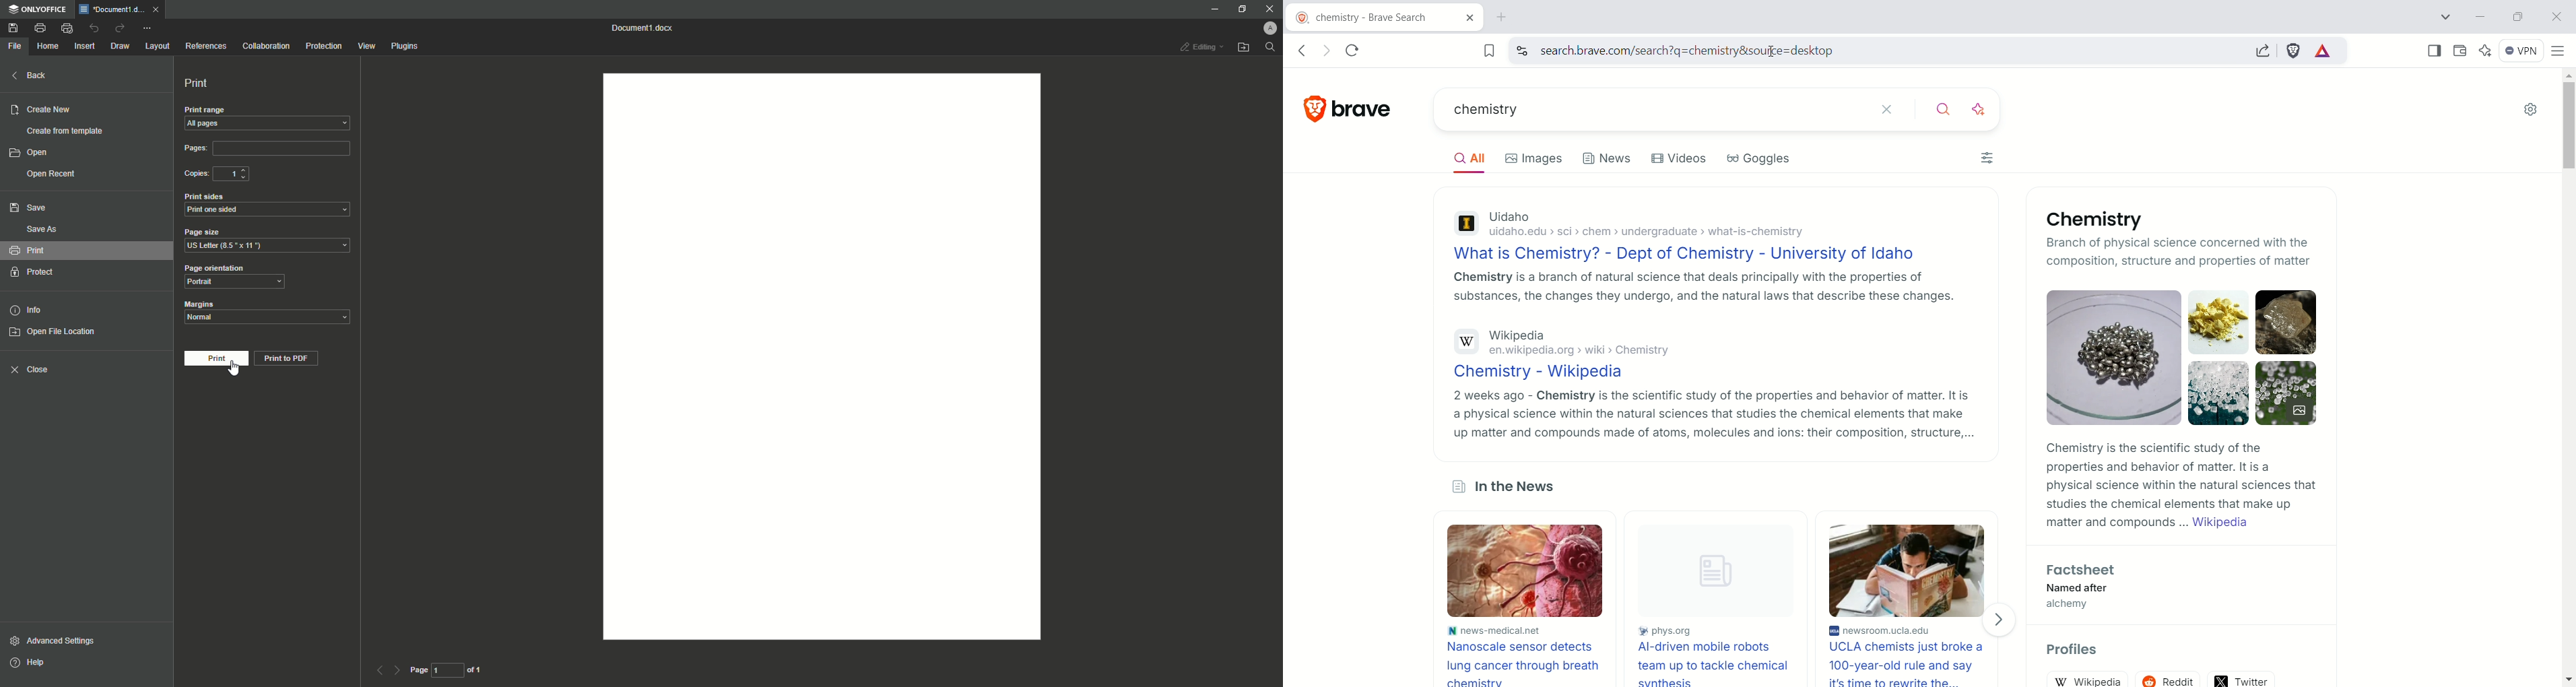 The height and width of the screenshot is (700, 2576). What do you see at coordinates (65, 640) in the screenshot?
I see `advanced settings` at bounding box center [65, 640].